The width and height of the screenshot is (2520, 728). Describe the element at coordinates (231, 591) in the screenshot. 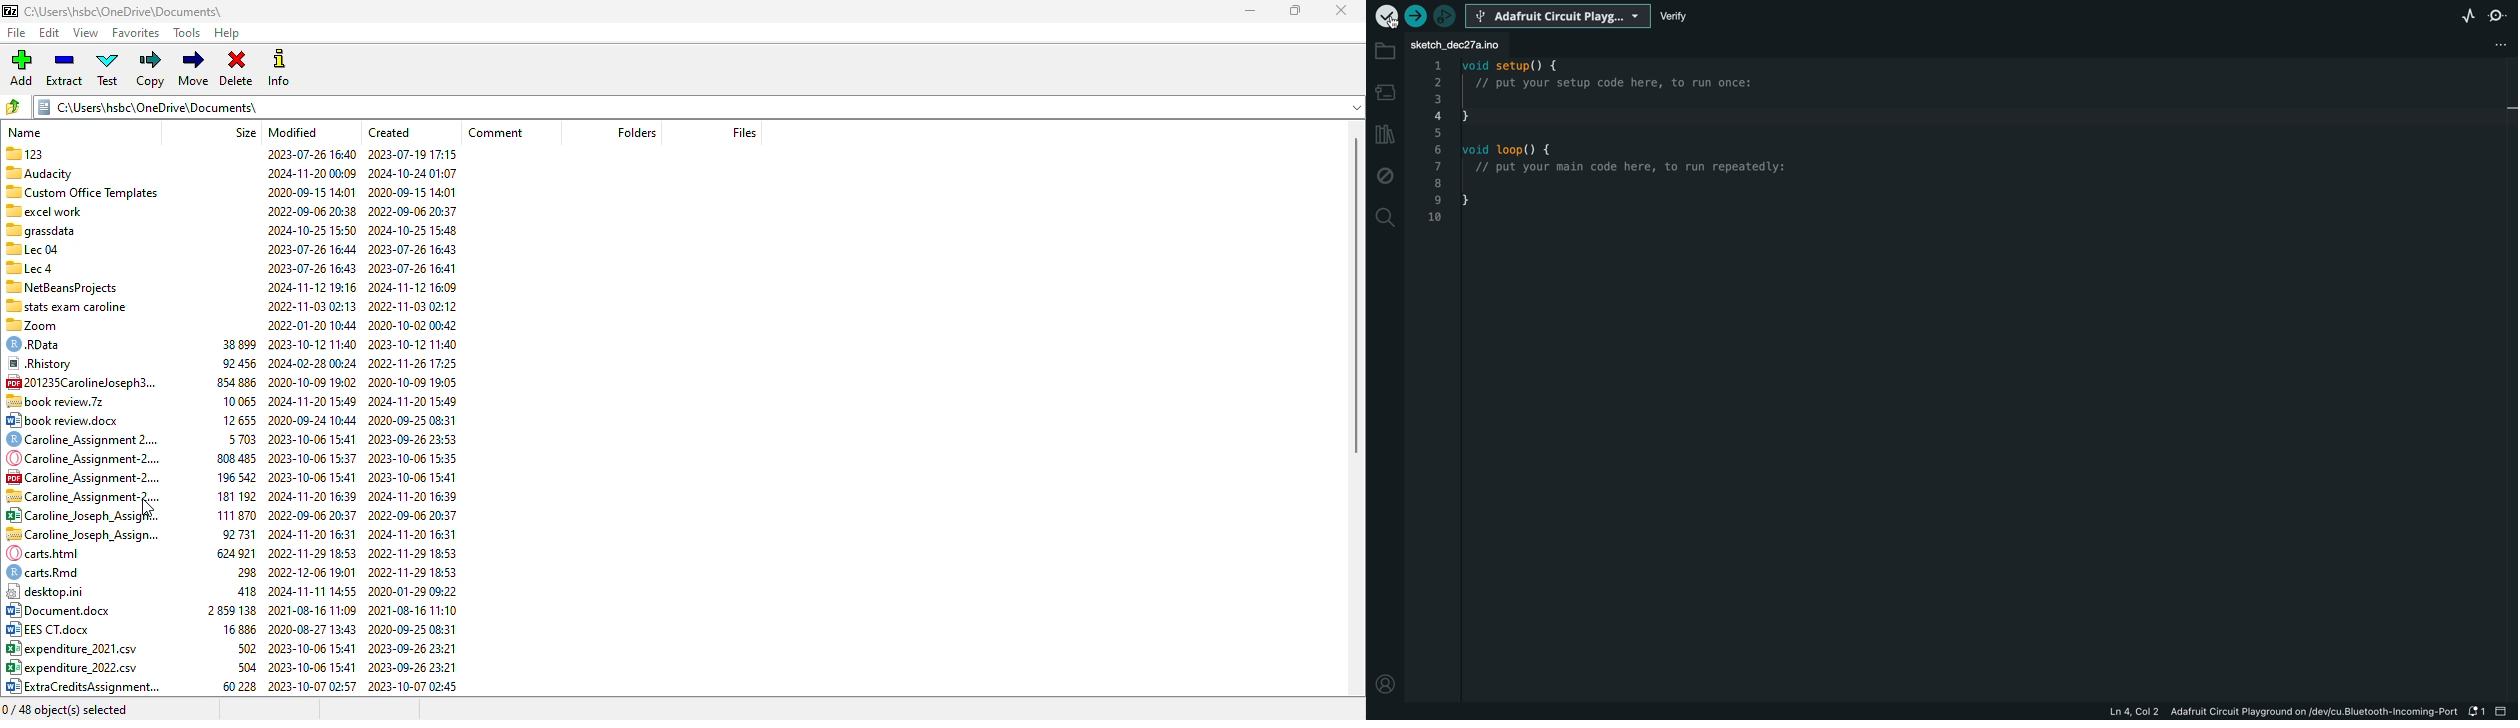

I see `| desktop.ini 418 2024-11-11 14:55 2020-01-29 09:22` at that location.